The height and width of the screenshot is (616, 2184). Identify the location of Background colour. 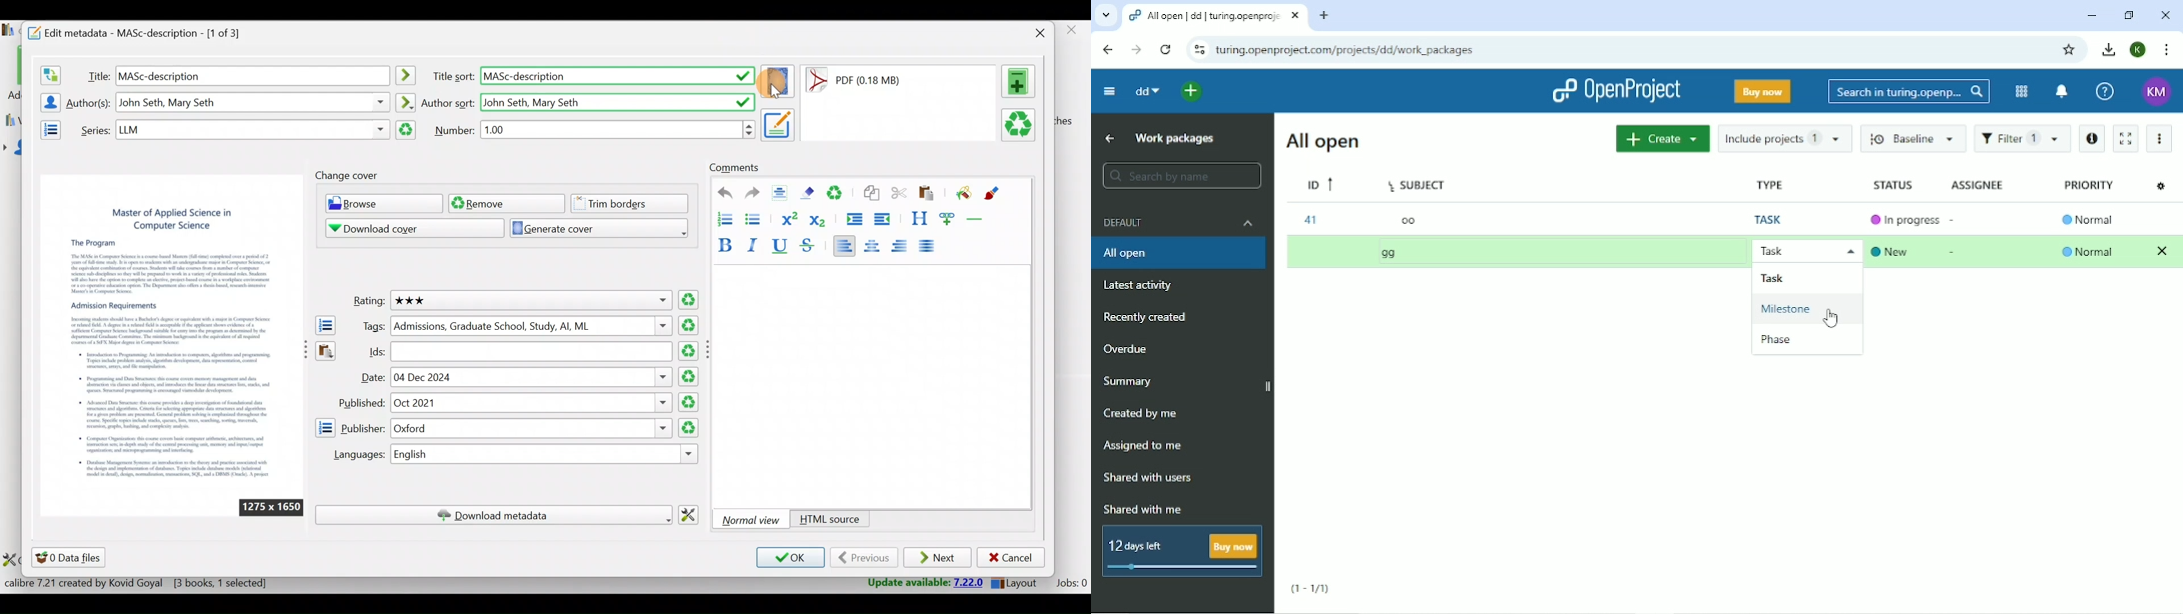
(963, 194).